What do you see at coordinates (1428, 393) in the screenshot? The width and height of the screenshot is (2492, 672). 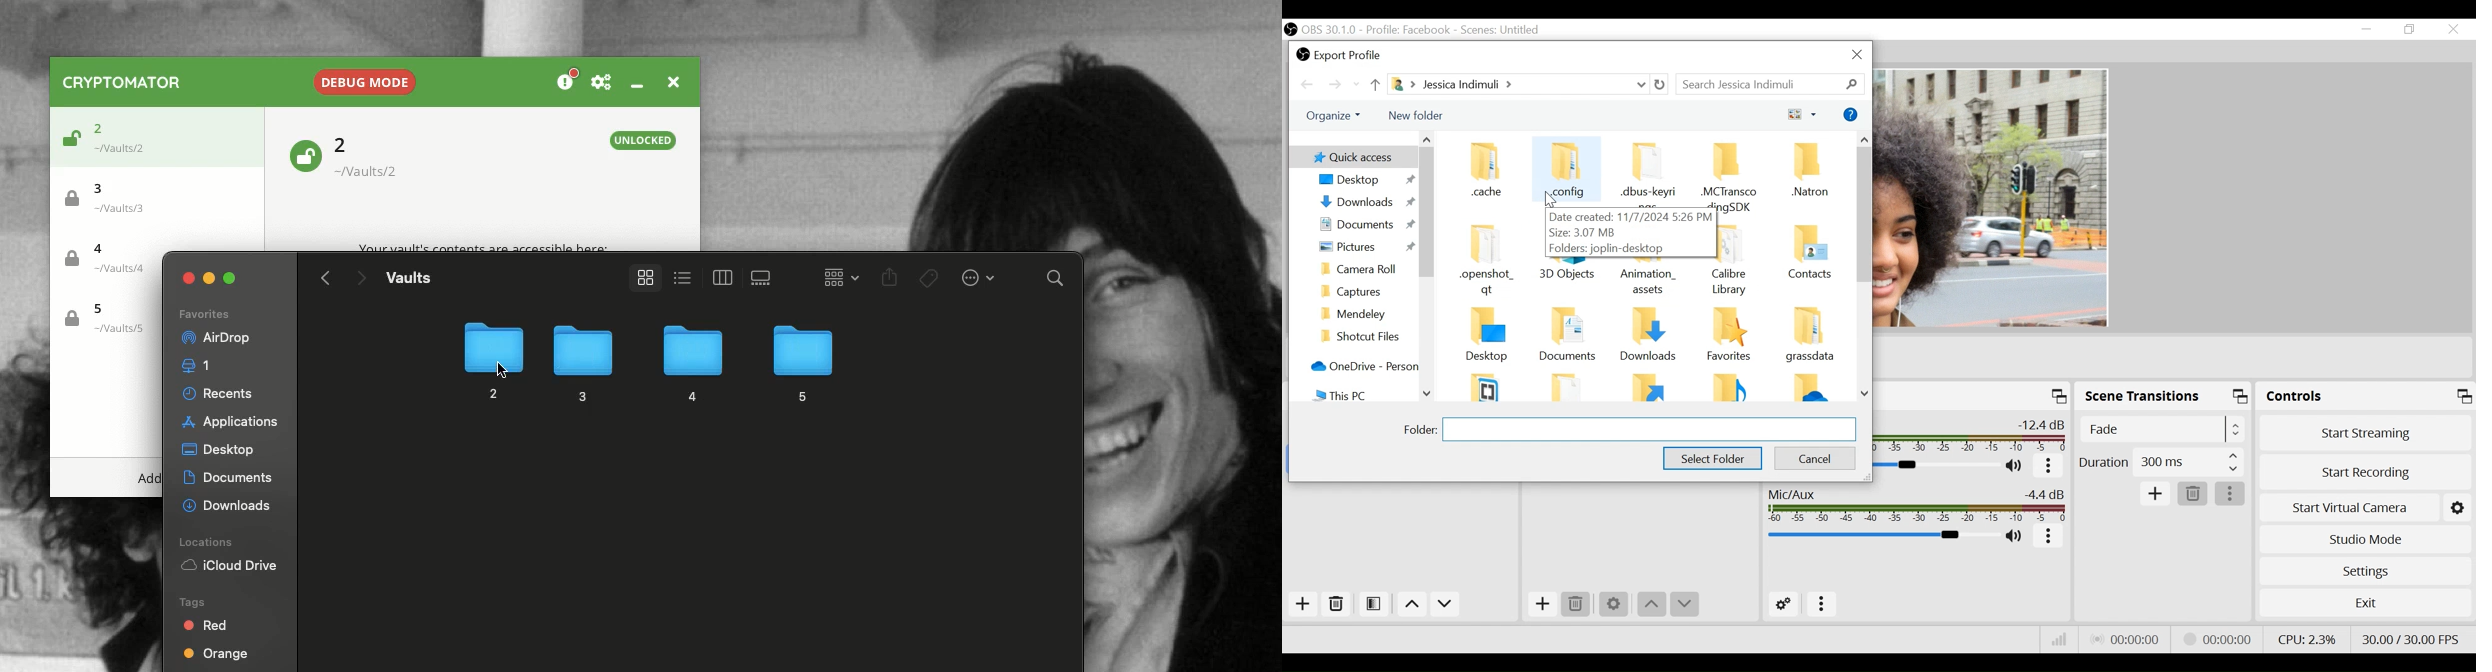 I see `Scroll down` at bounding box center [1428, 393].